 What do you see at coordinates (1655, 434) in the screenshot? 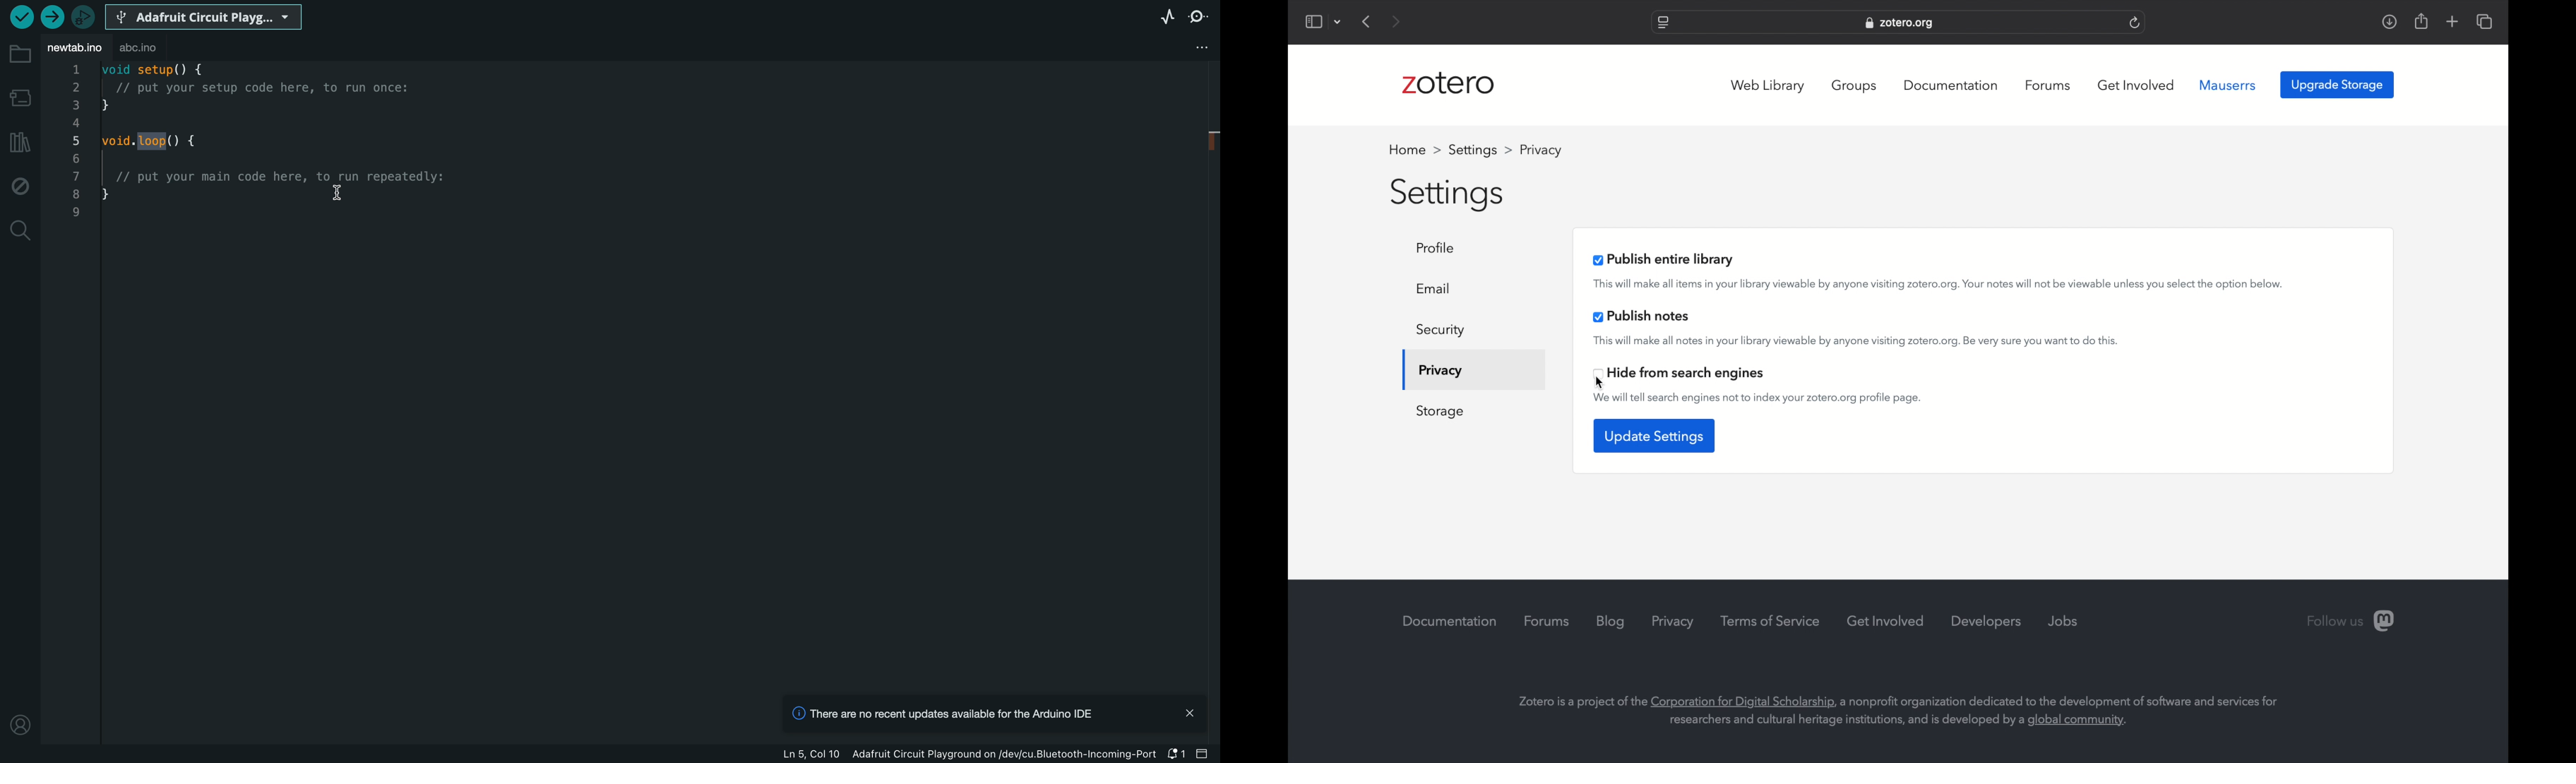
I see `update settings` at bounding box center [1655, 434].